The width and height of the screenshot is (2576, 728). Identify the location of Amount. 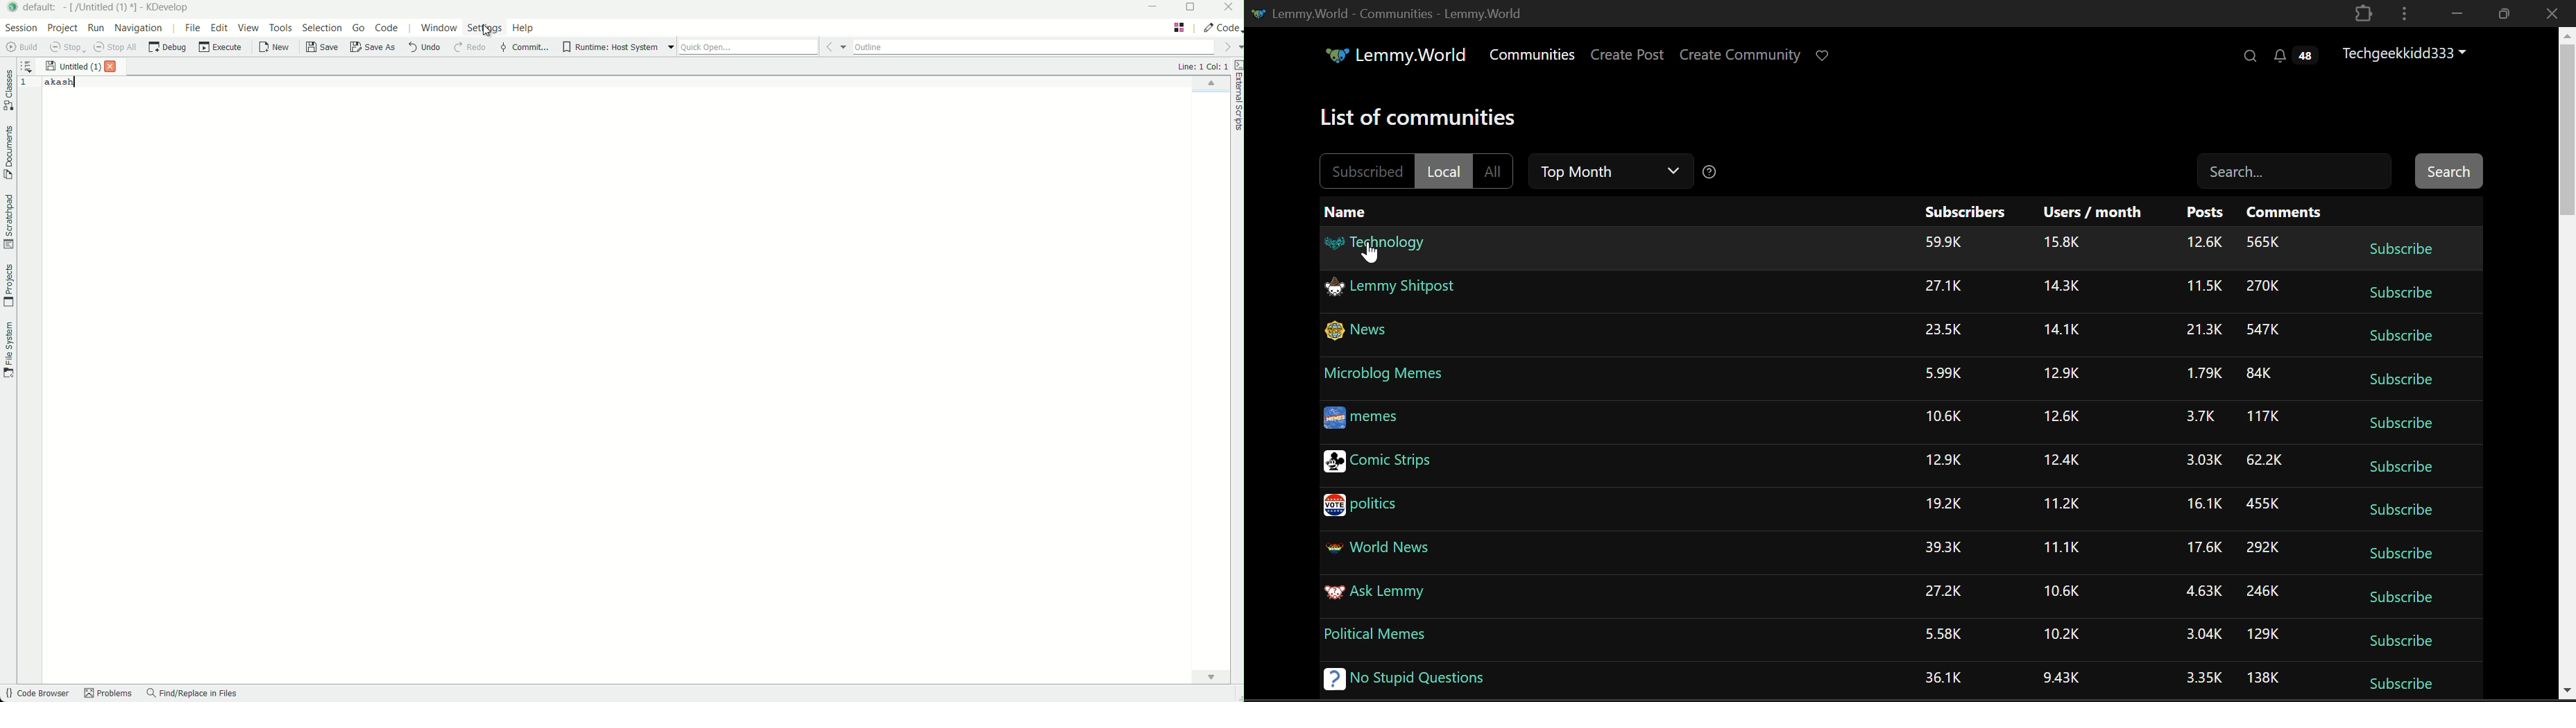
(2061, 635).